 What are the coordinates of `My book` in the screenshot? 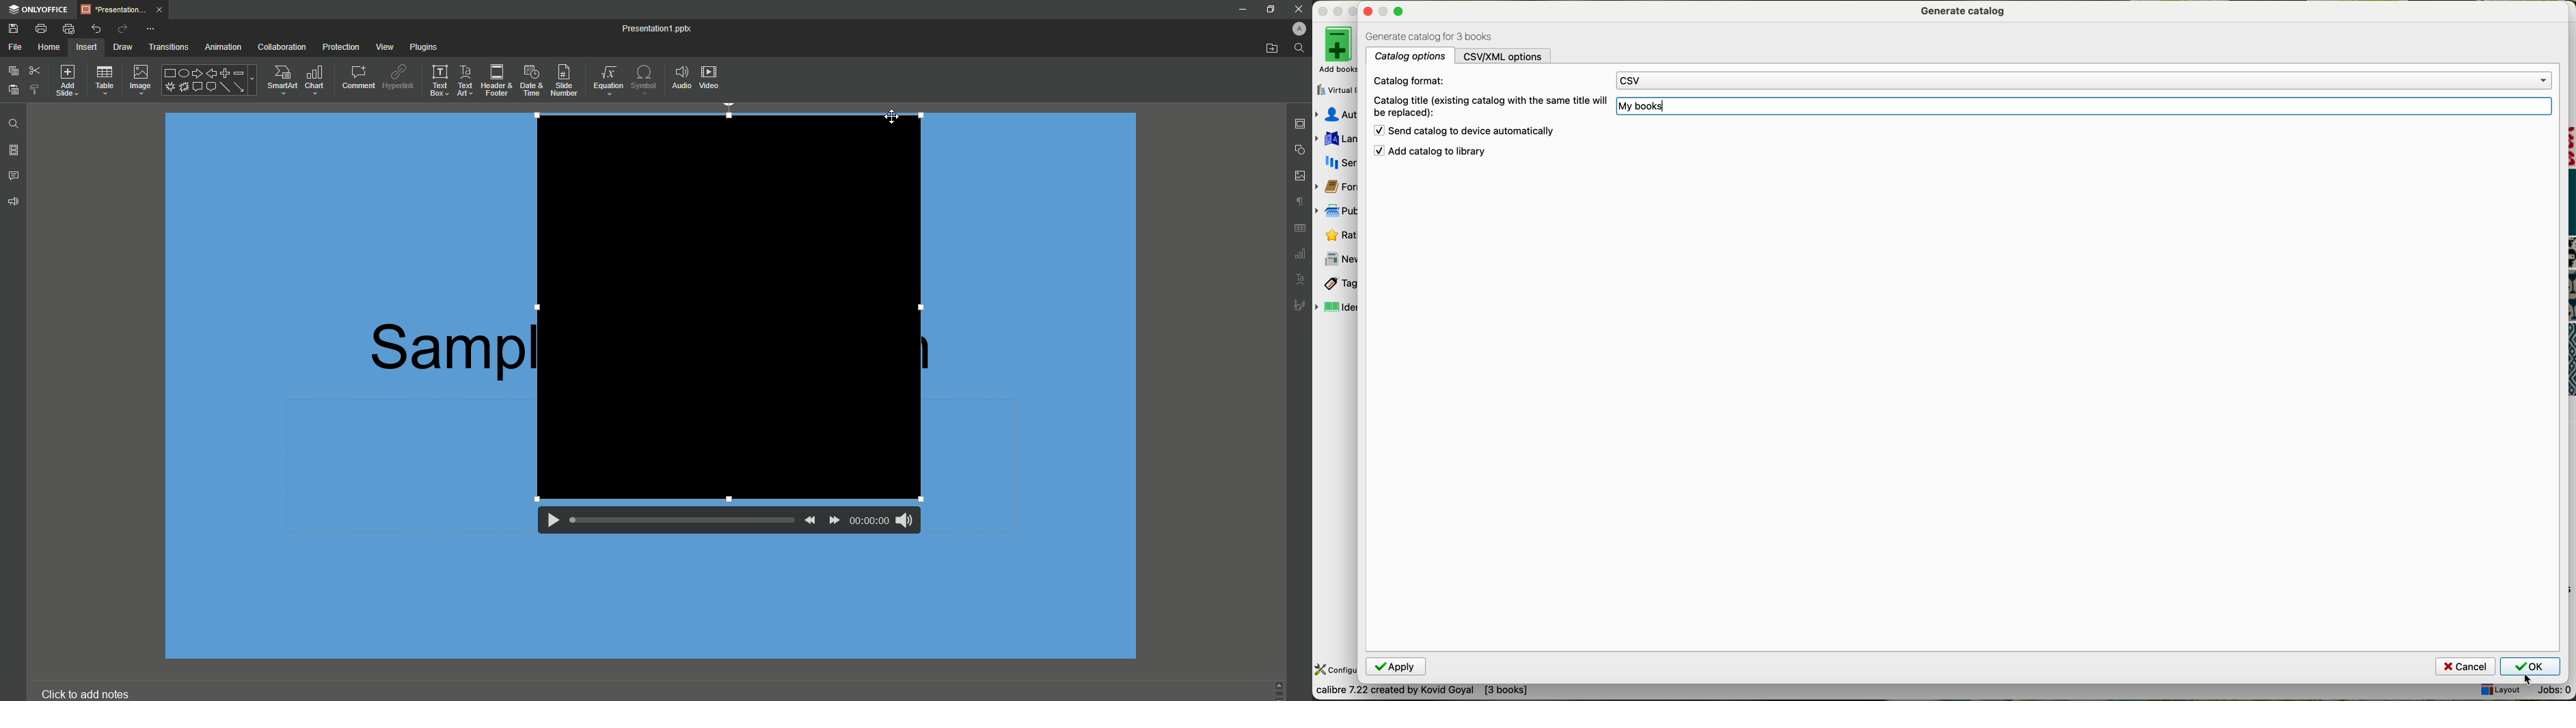 It's located at (2083, 106).